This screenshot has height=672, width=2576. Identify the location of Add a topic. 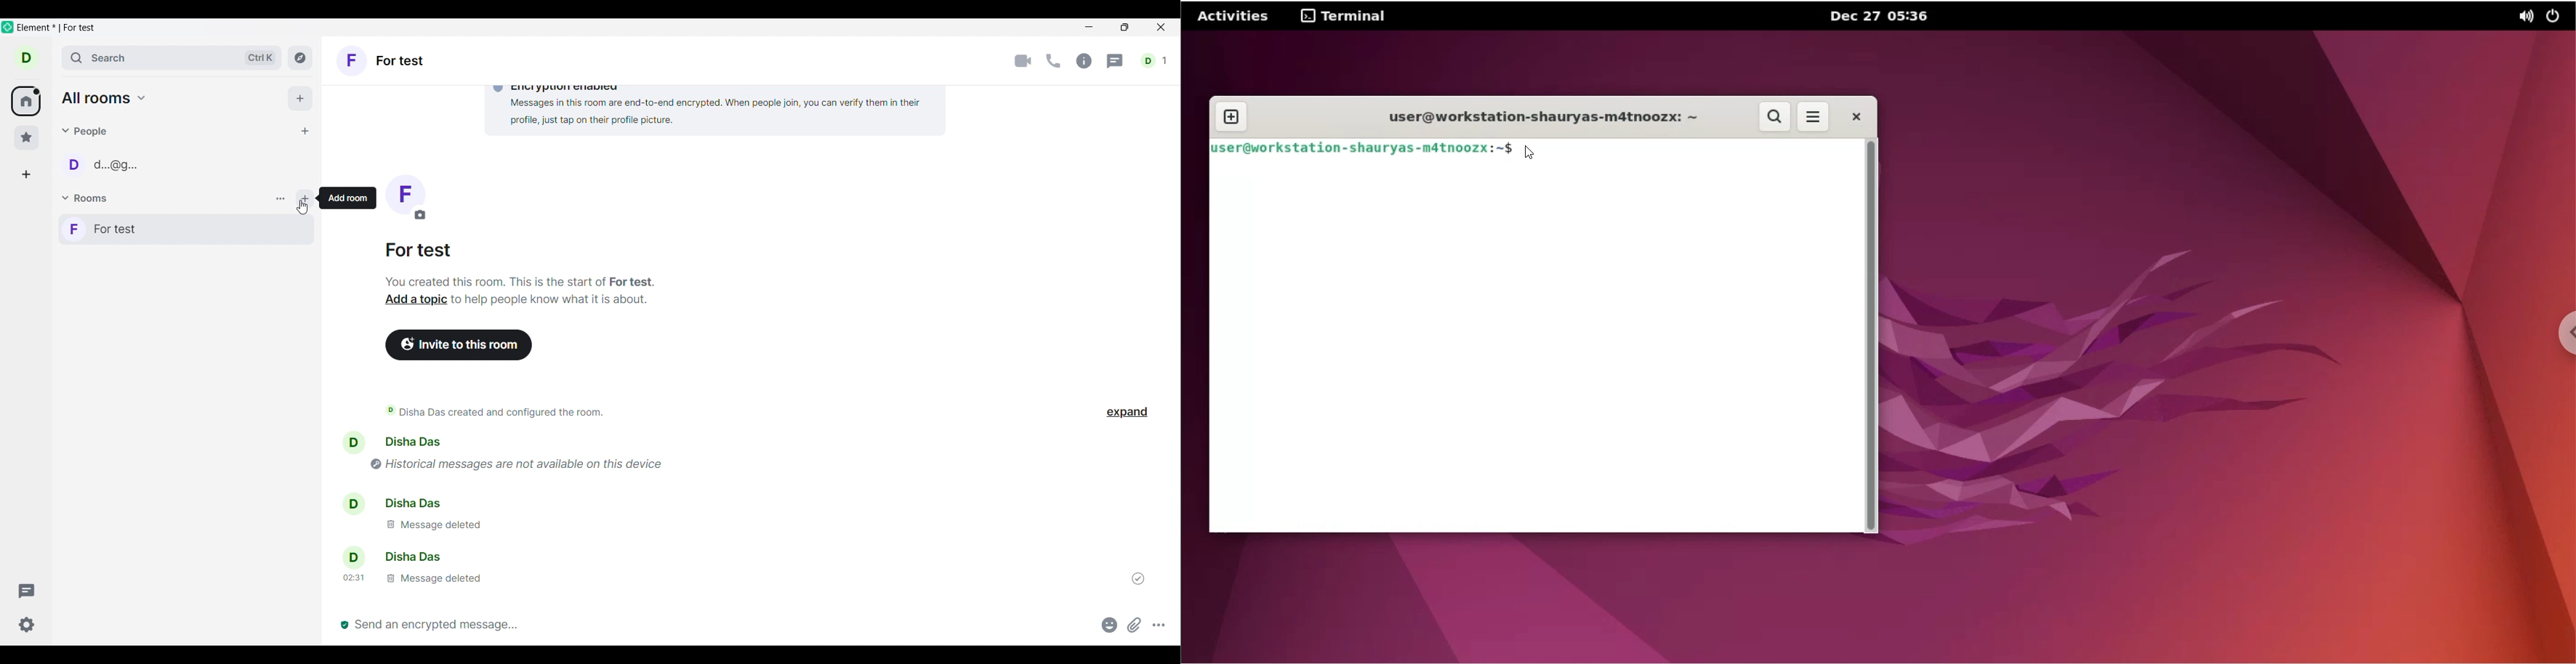
(416, 298).